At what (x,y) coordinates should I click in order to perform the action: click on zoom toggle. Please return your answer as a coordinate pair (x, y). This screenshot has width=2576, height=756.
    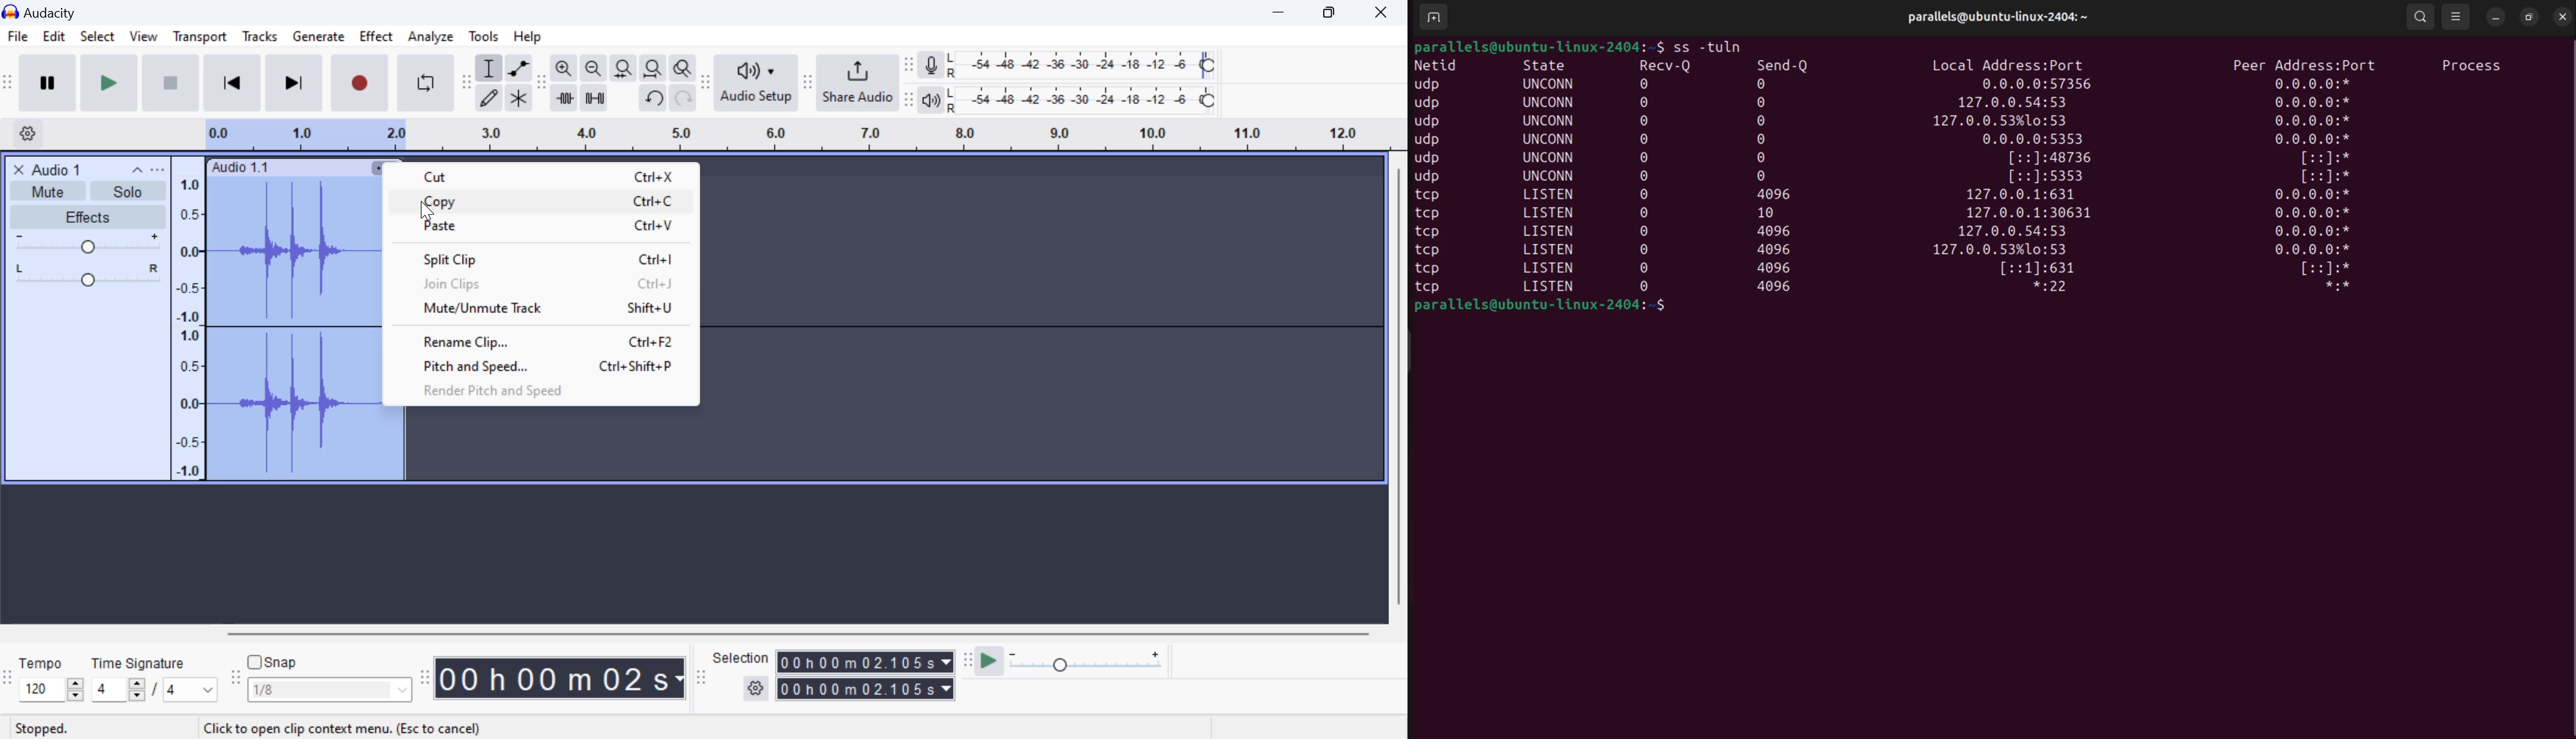
    Looking at the image, I should click on (684, 70).